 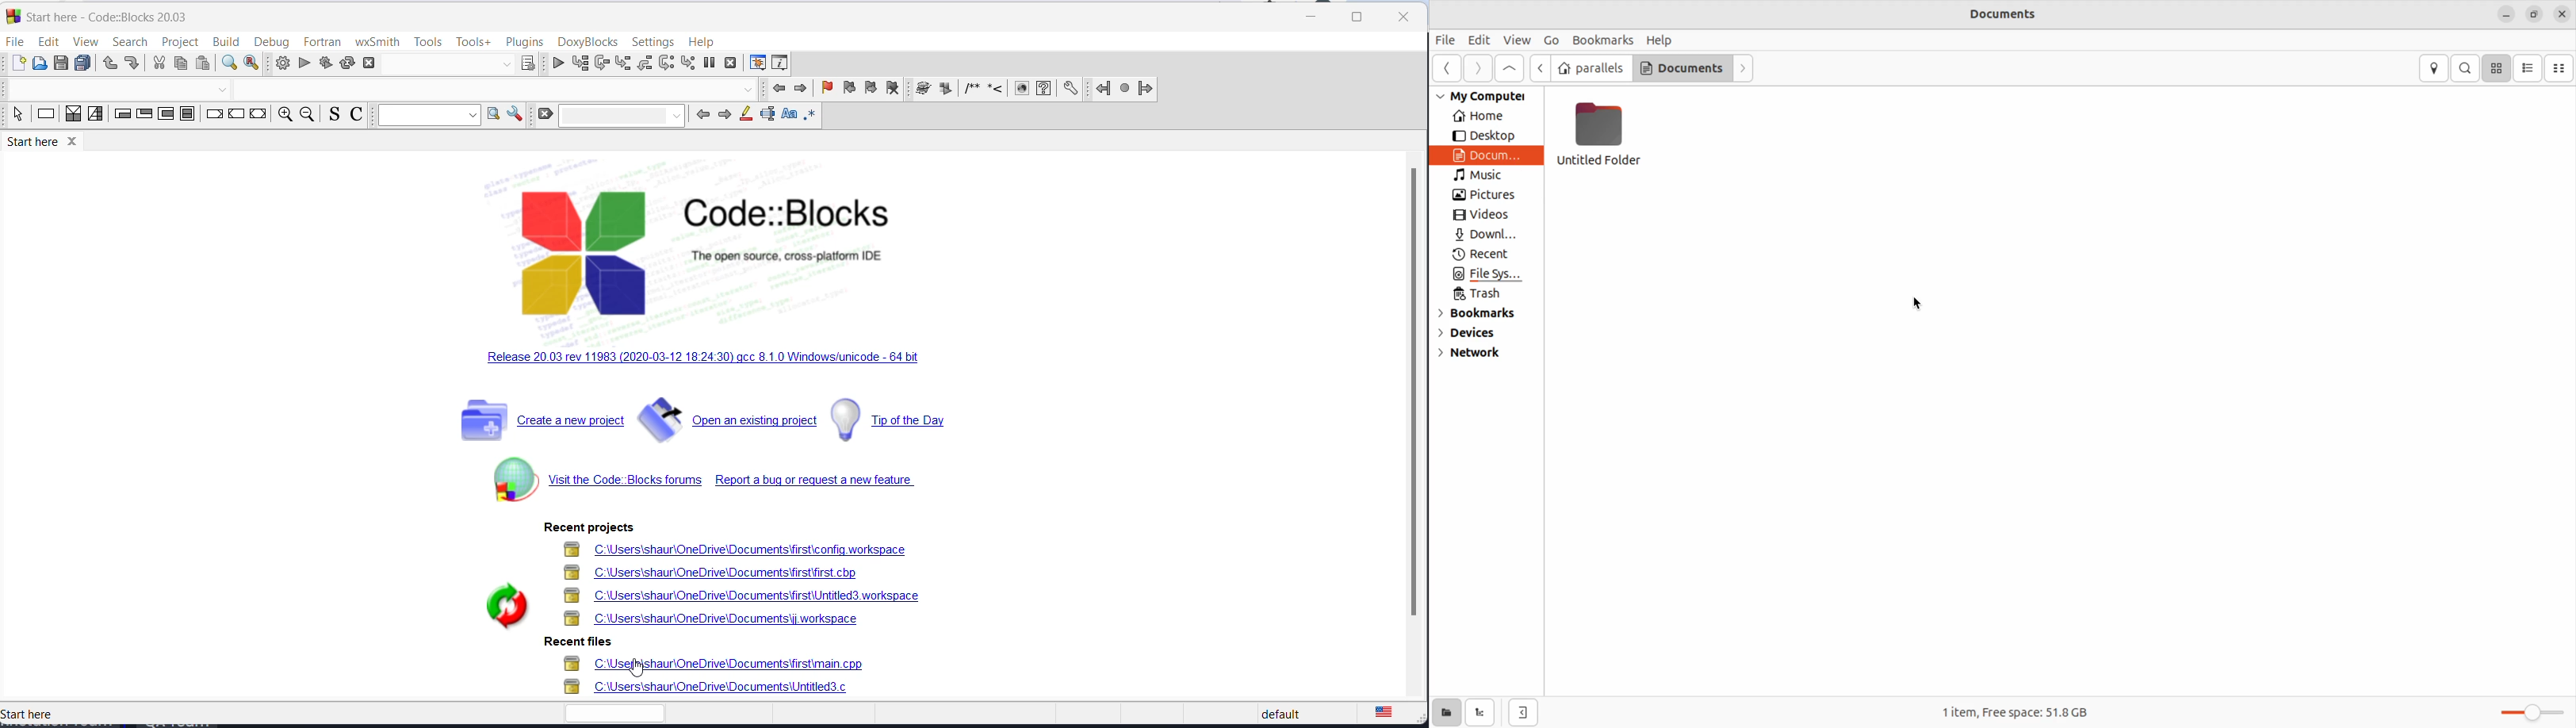 I want to click on STEP INTO INSTRUCTION, so click(x=690, y=63).